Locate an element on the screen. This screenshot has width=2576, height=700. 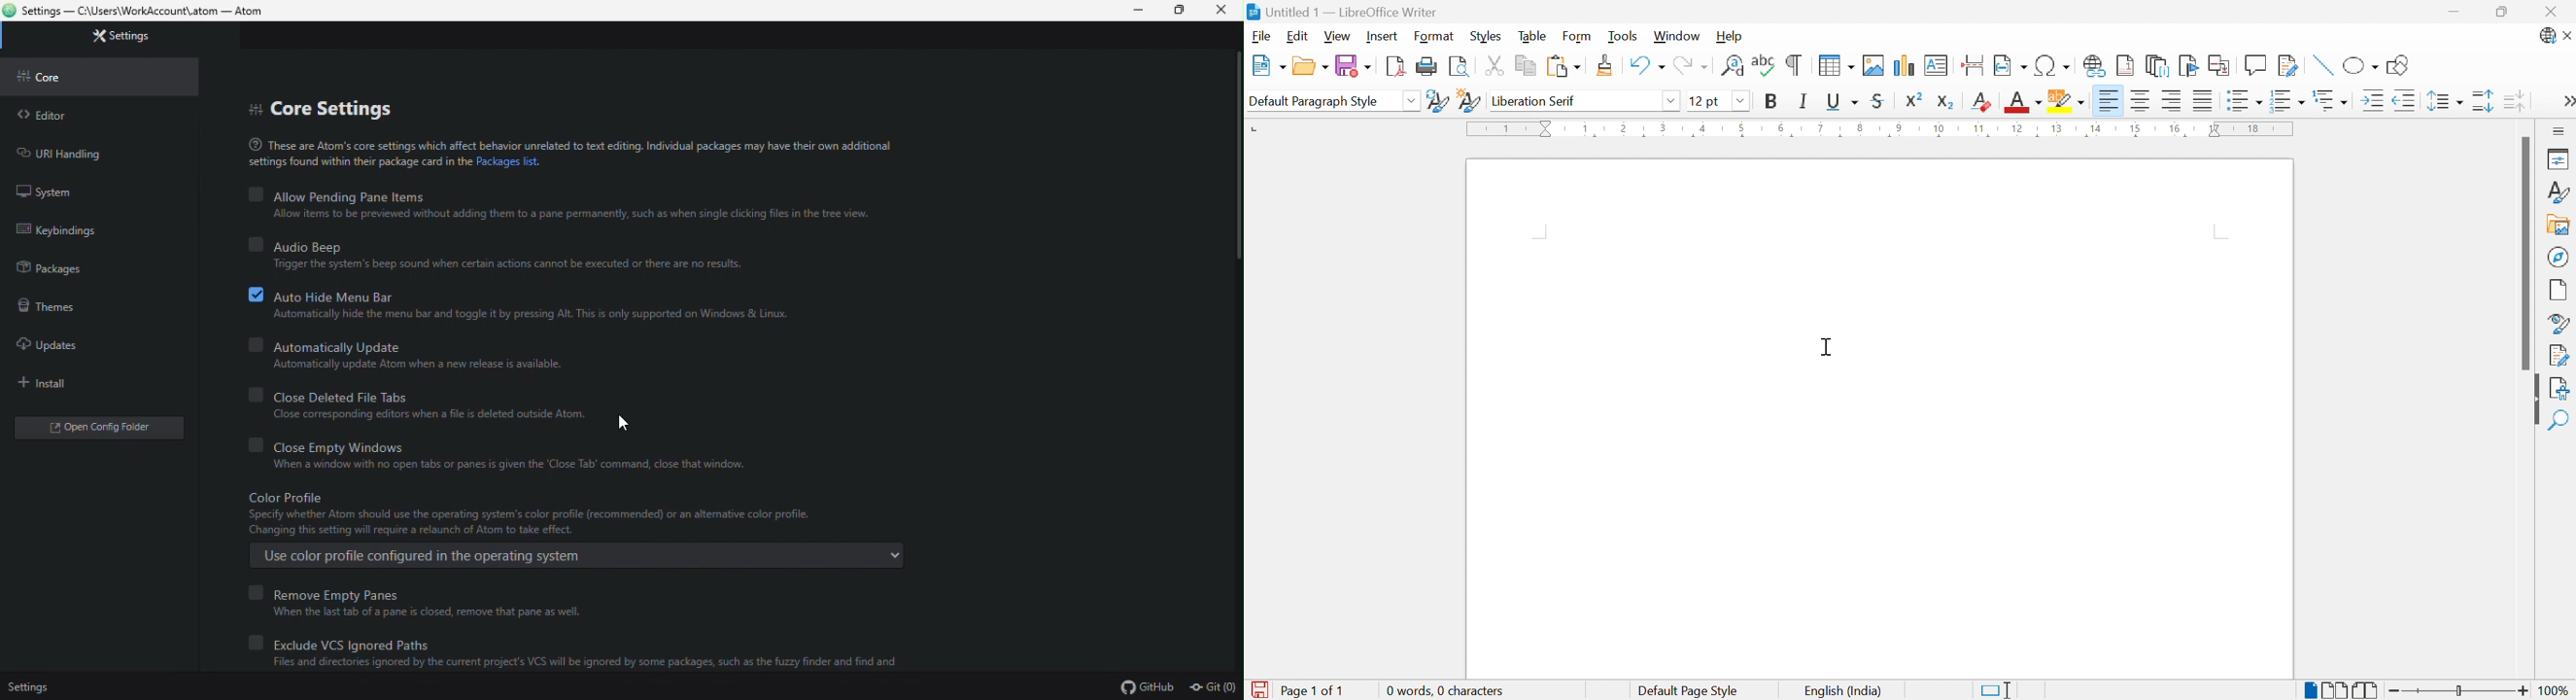
Set line spacing is located at coordinates (2442, 101).